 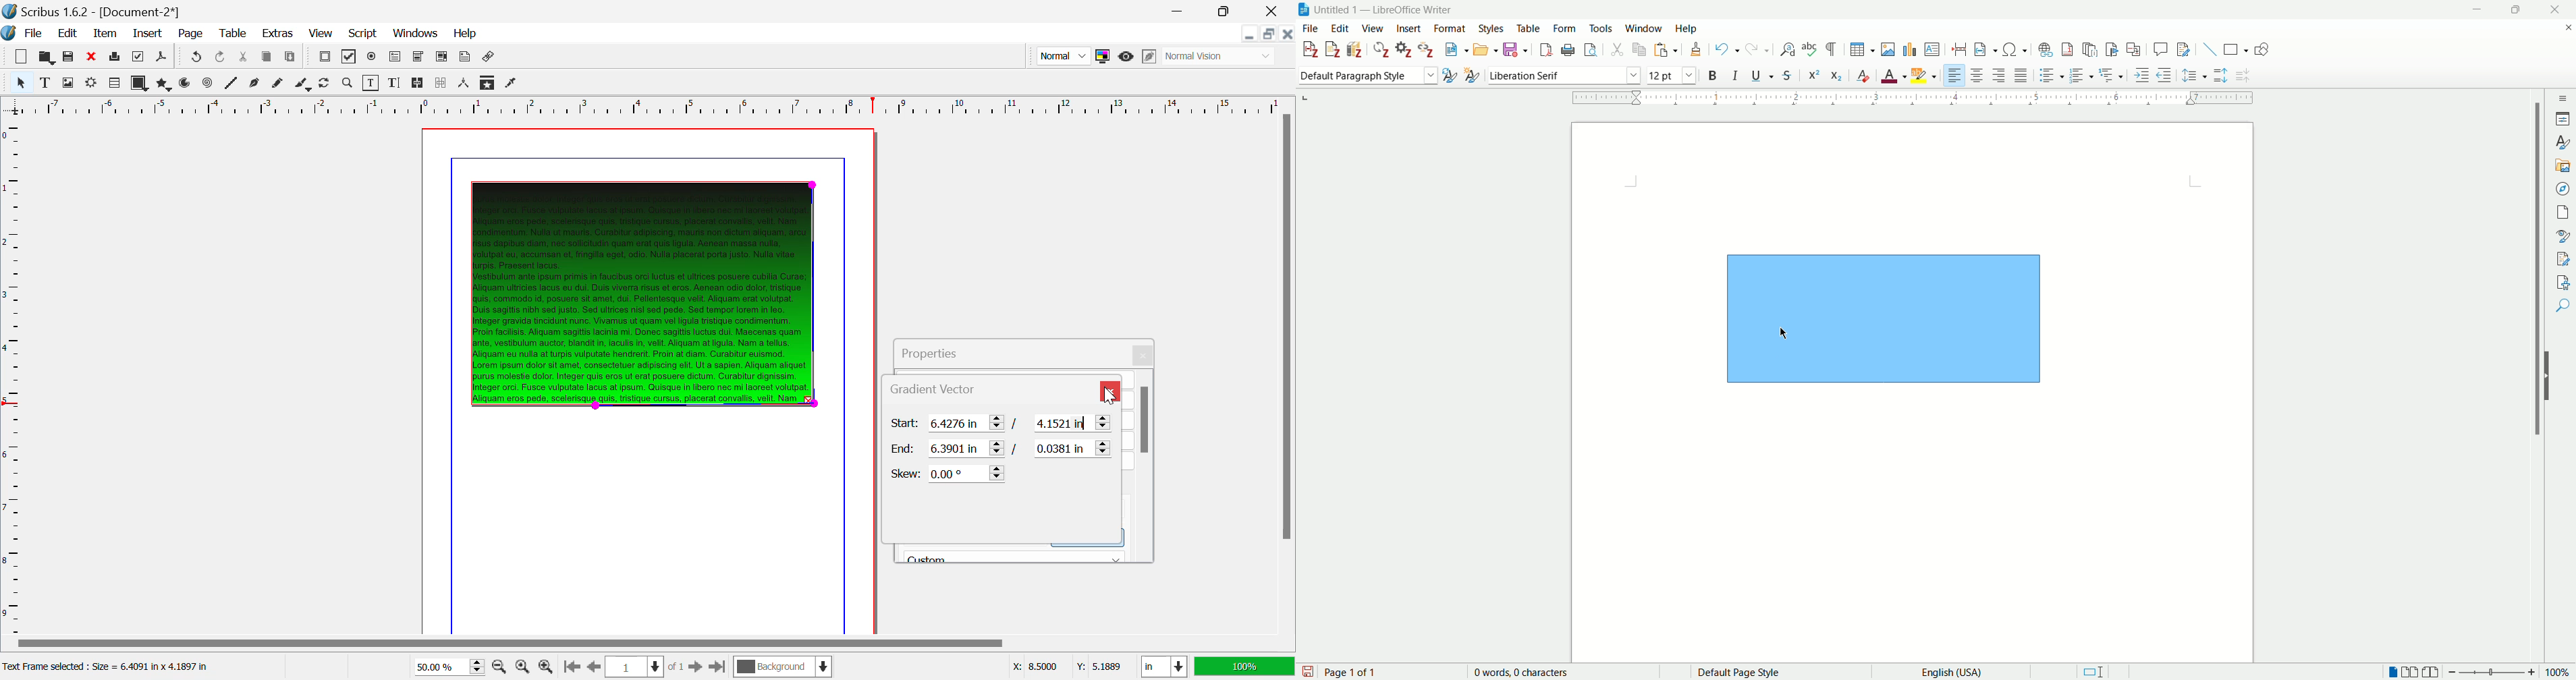 What do you see at coordinates (647, 644) in the screenshot?
I see `Scroll Bar` at bounding box center [647, 644].